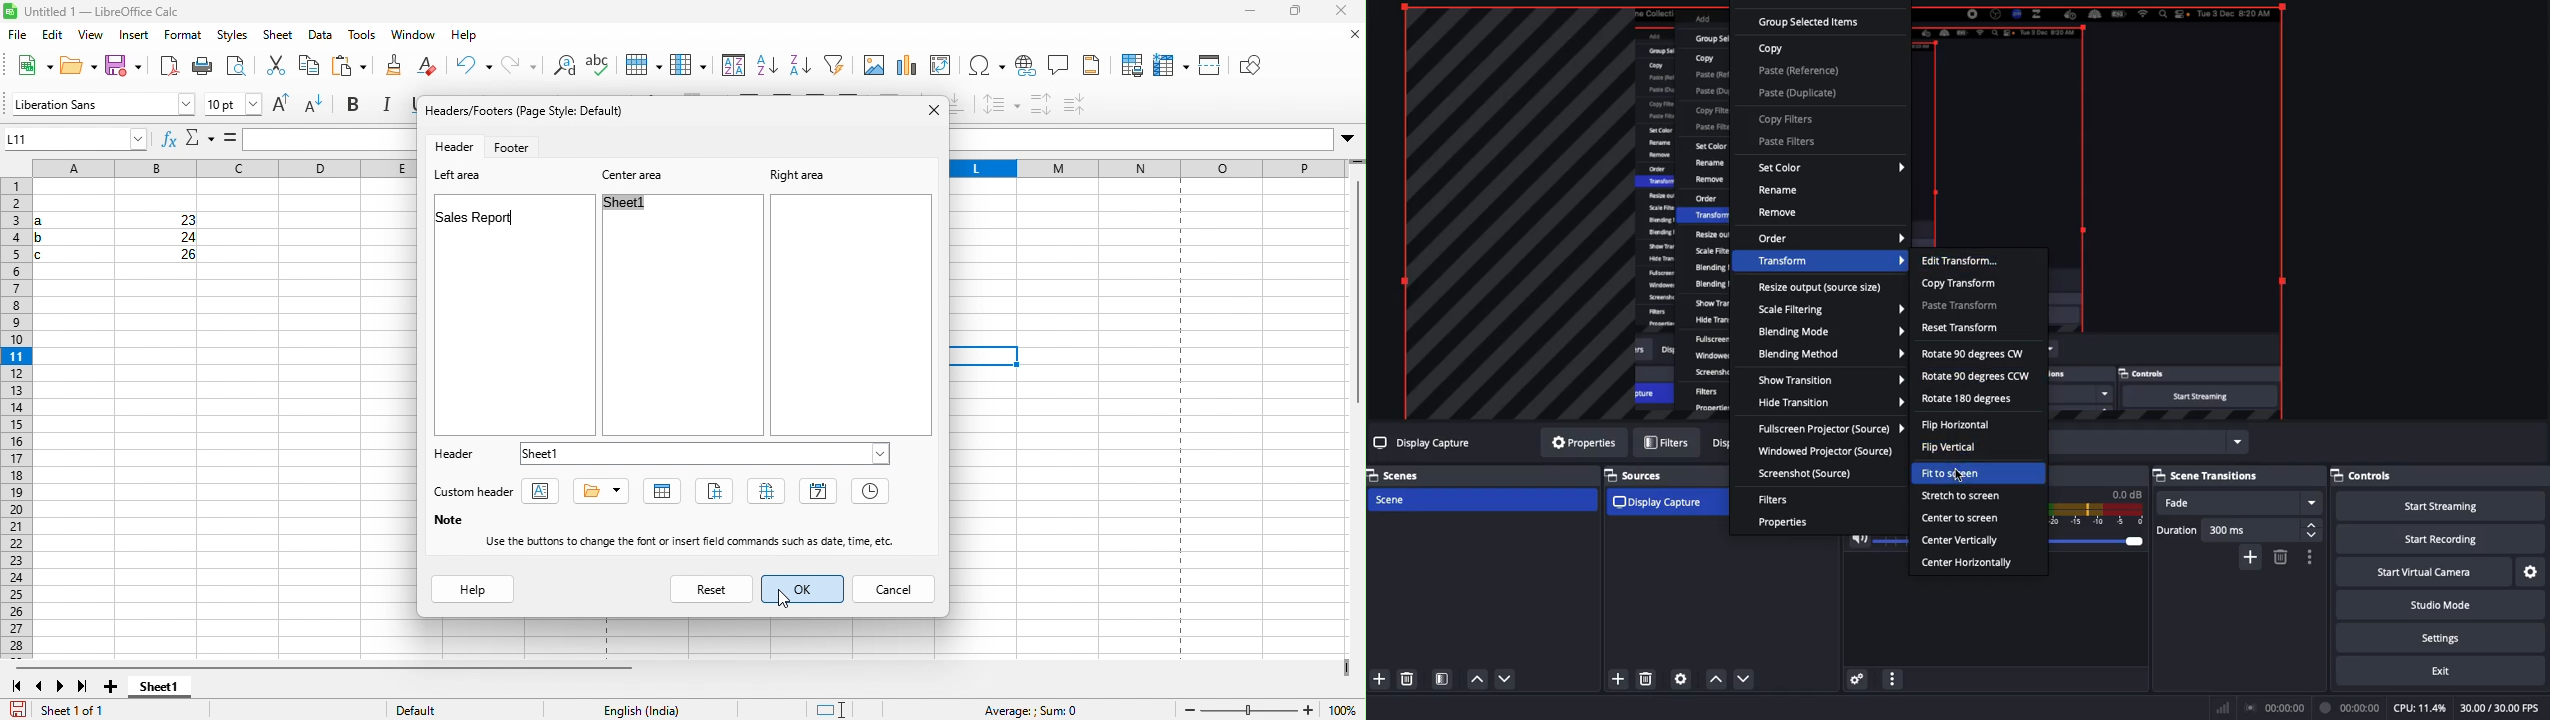  I want to click on headers and footers, so click(1098, 68).